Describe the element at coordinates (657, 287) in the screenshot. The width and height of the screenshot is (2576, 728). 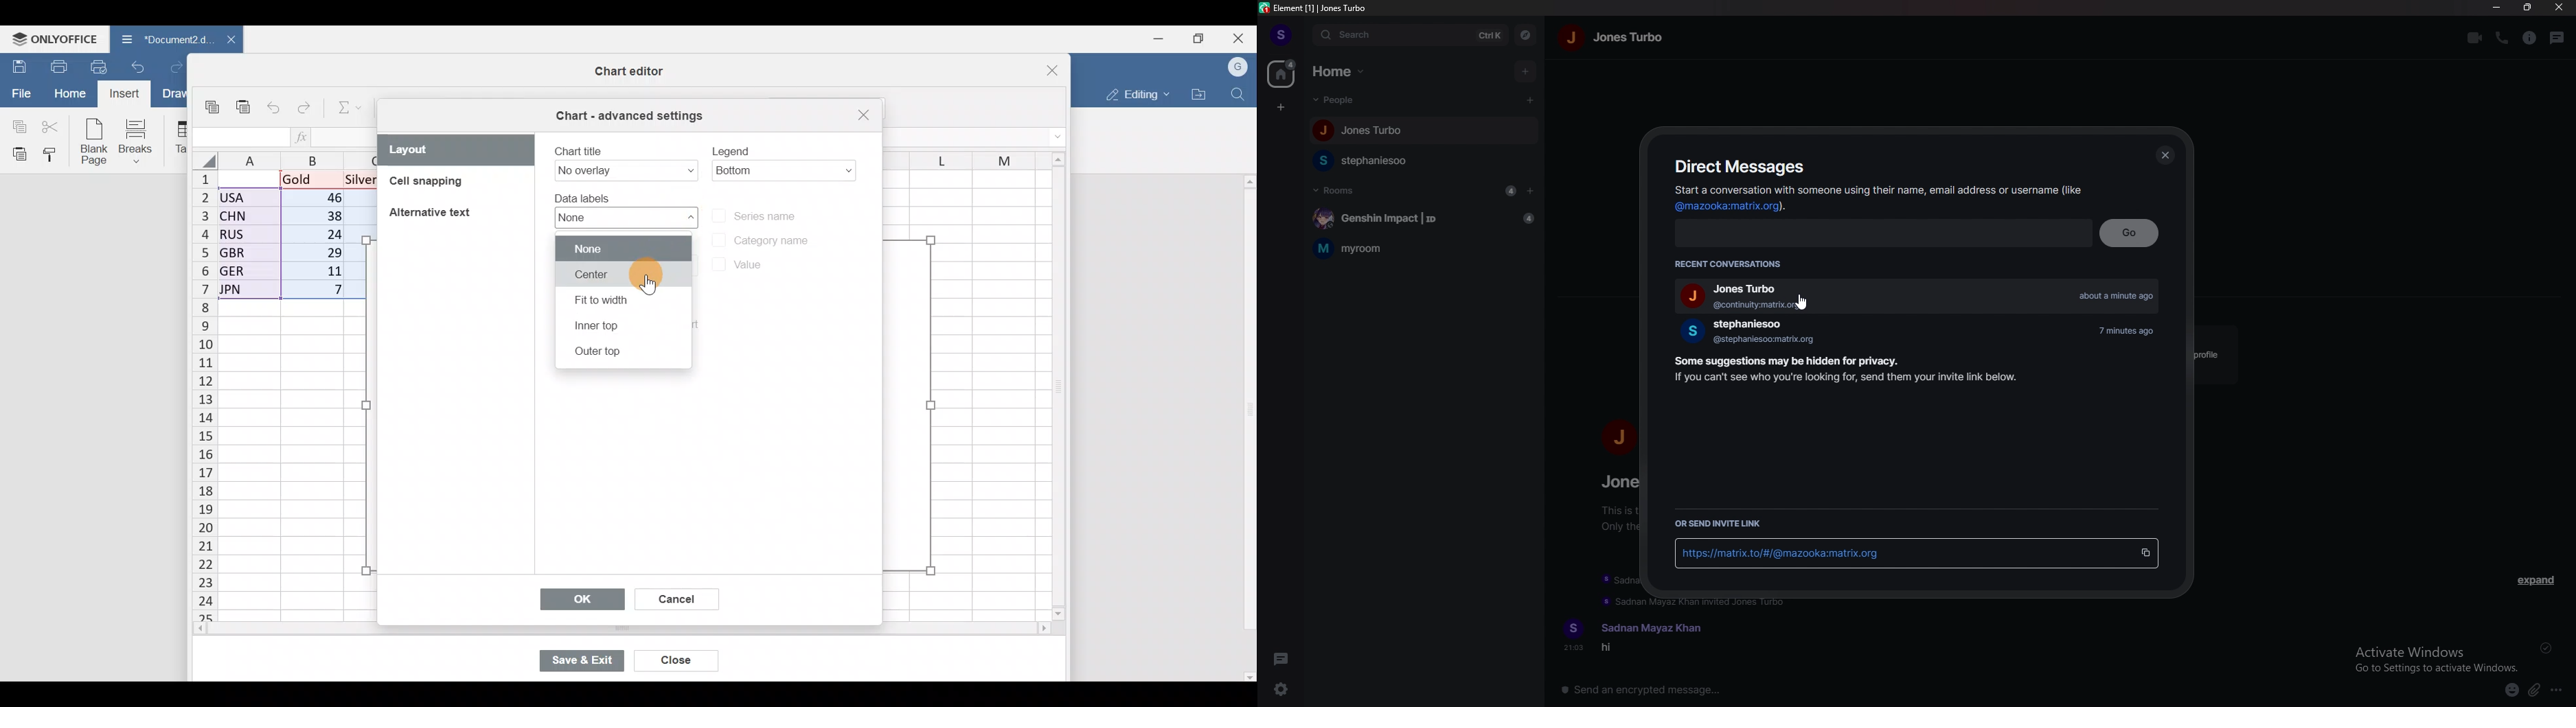
I see `cursor` at that location.